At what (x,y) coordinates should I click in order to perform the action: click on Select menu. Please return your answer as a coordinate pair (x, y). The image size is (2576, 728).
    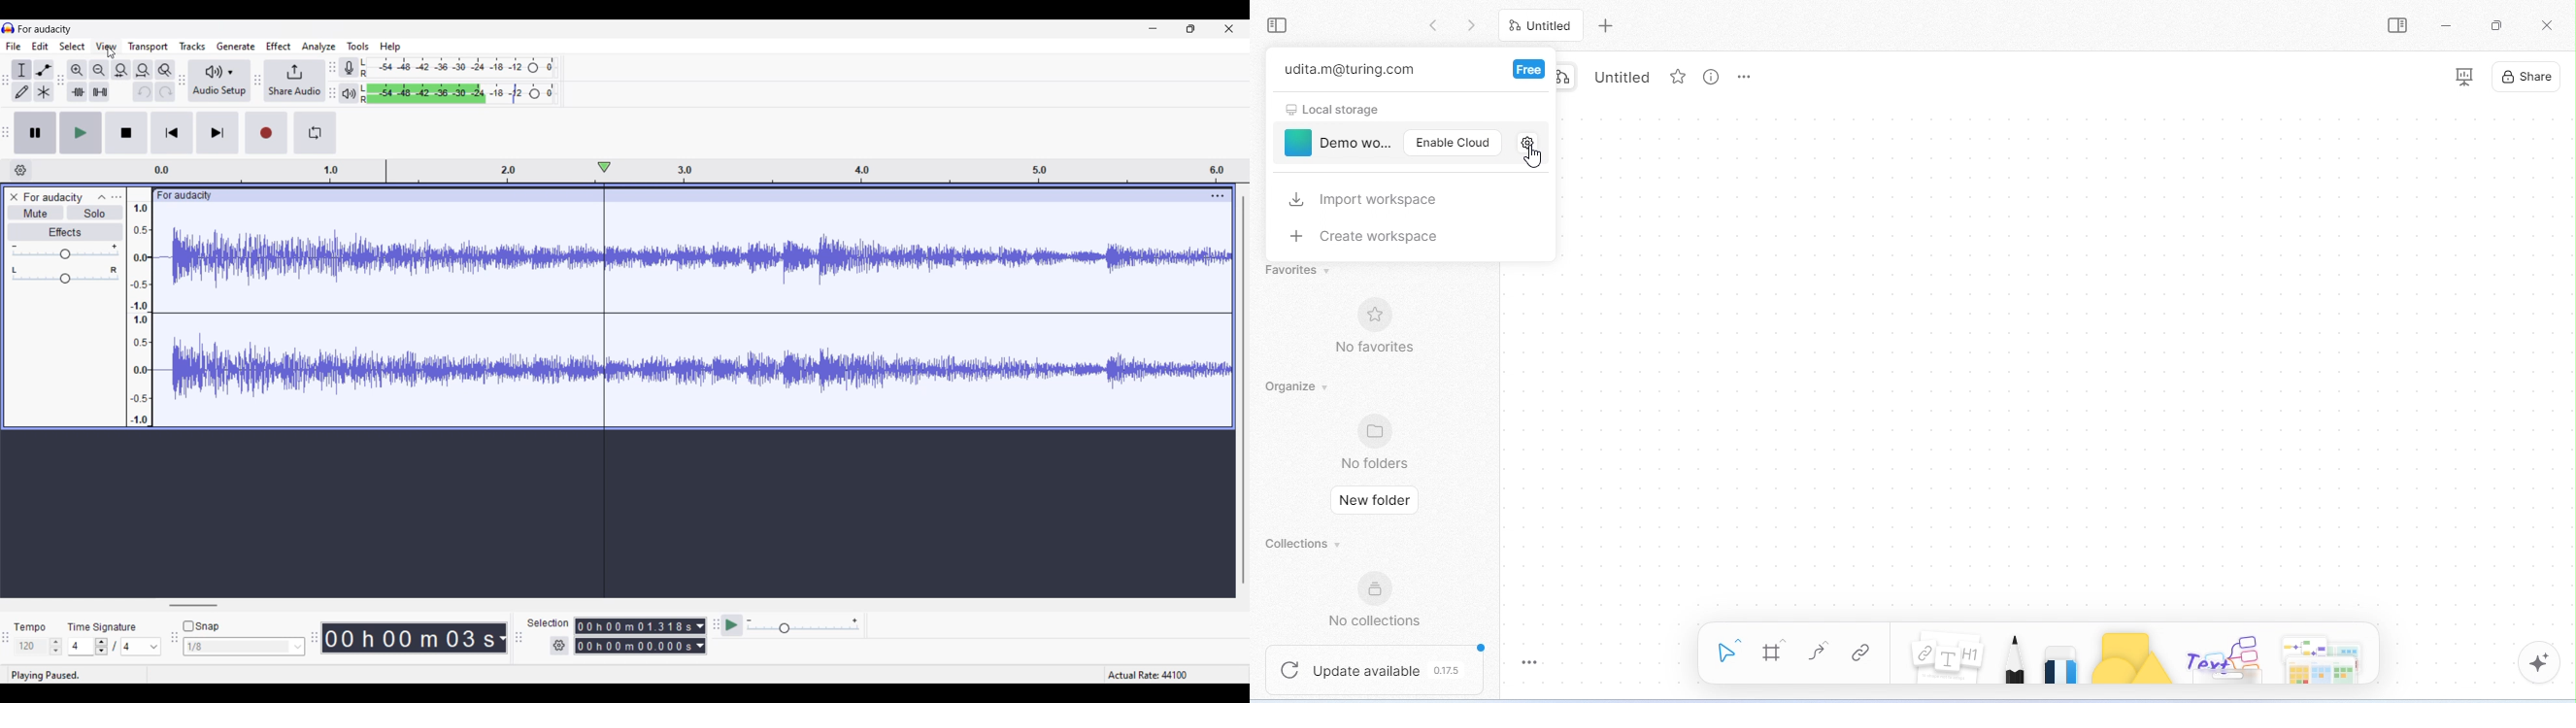
    Looking at the image, I should click on (72, 46).